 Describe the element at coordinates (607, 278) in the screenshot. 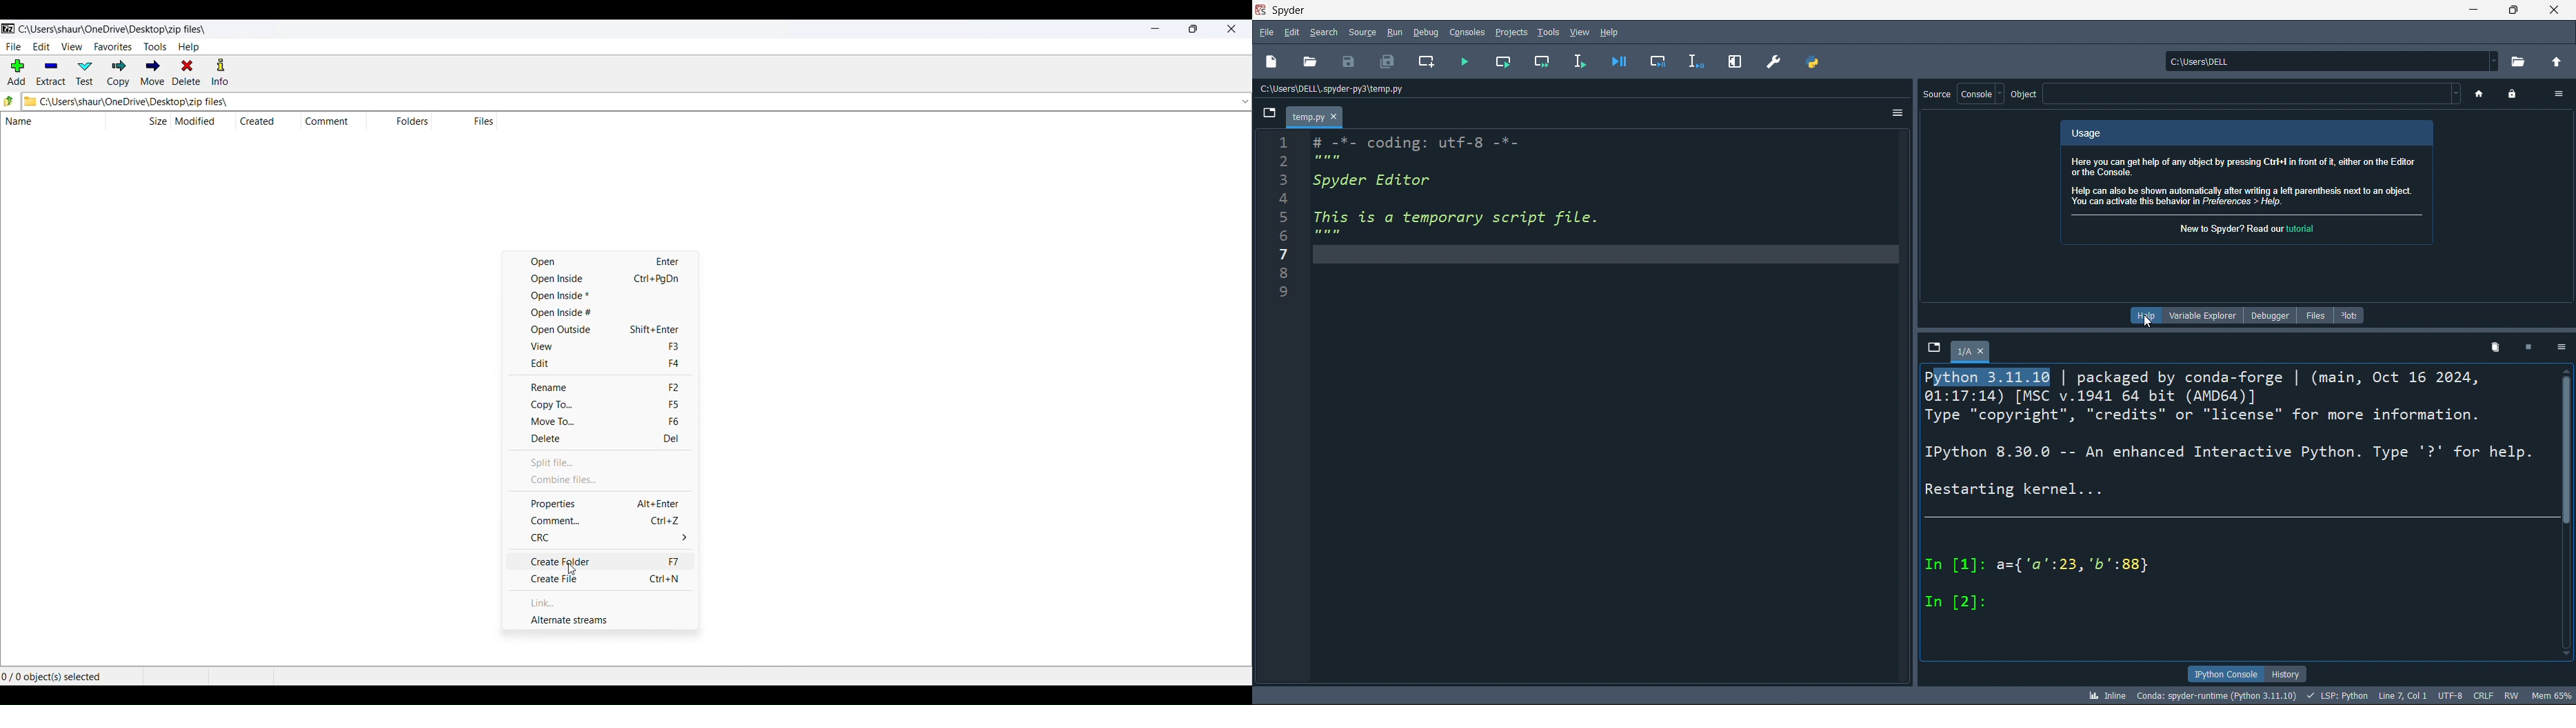

I see `OPEN INSIDE` at that location.